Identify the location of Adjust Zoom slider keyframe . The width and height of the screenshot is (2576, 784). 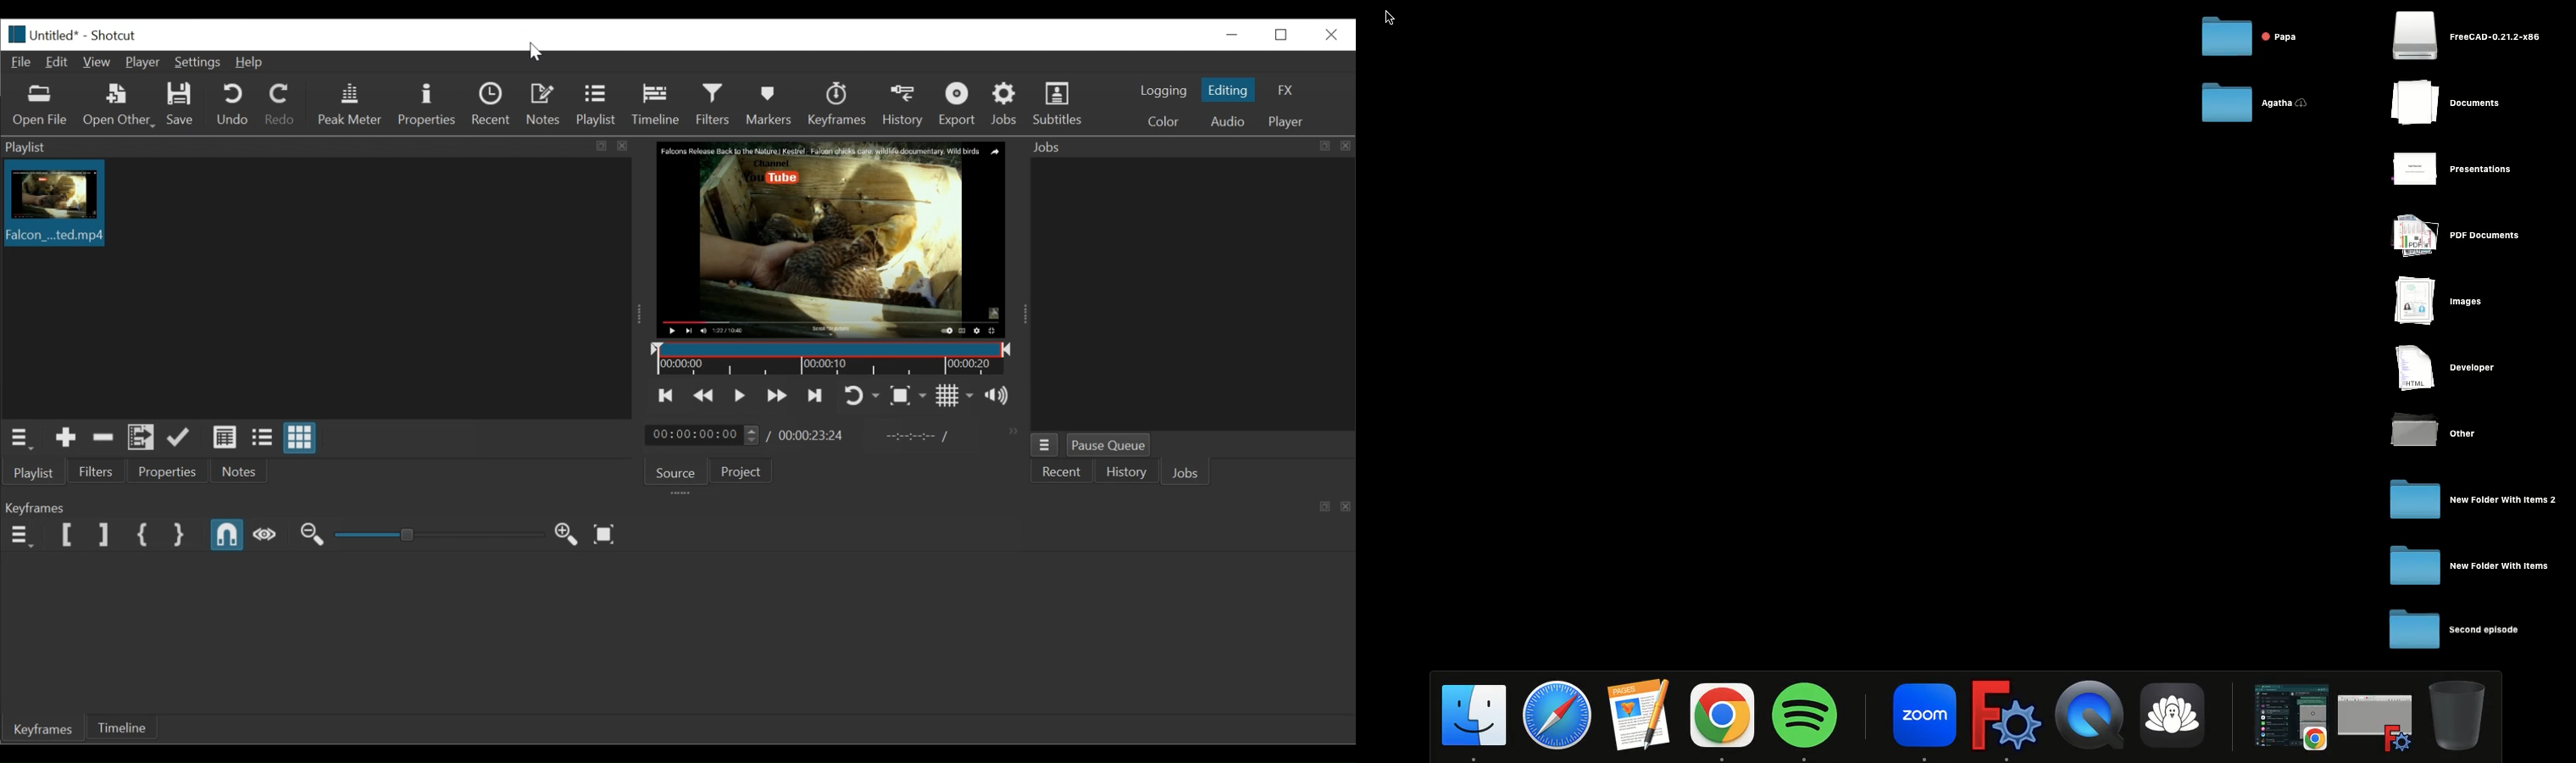
(439, 536).